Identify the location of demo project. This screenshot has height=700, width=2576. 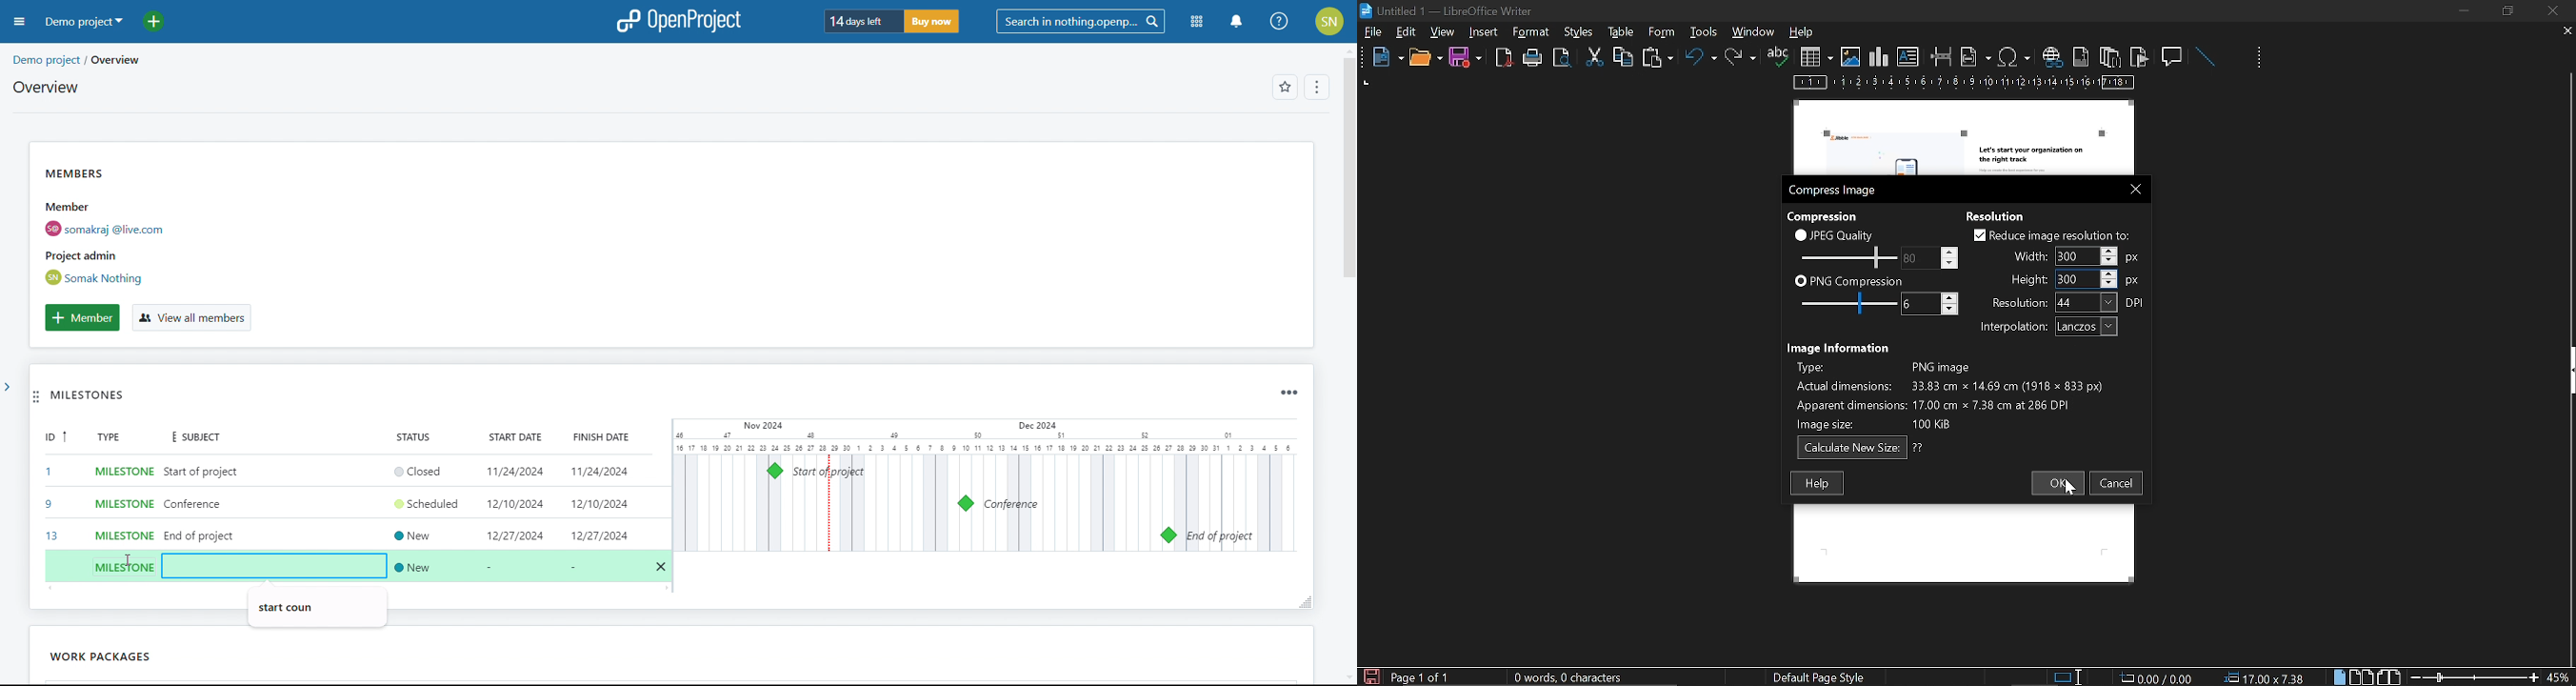
(82, 21).